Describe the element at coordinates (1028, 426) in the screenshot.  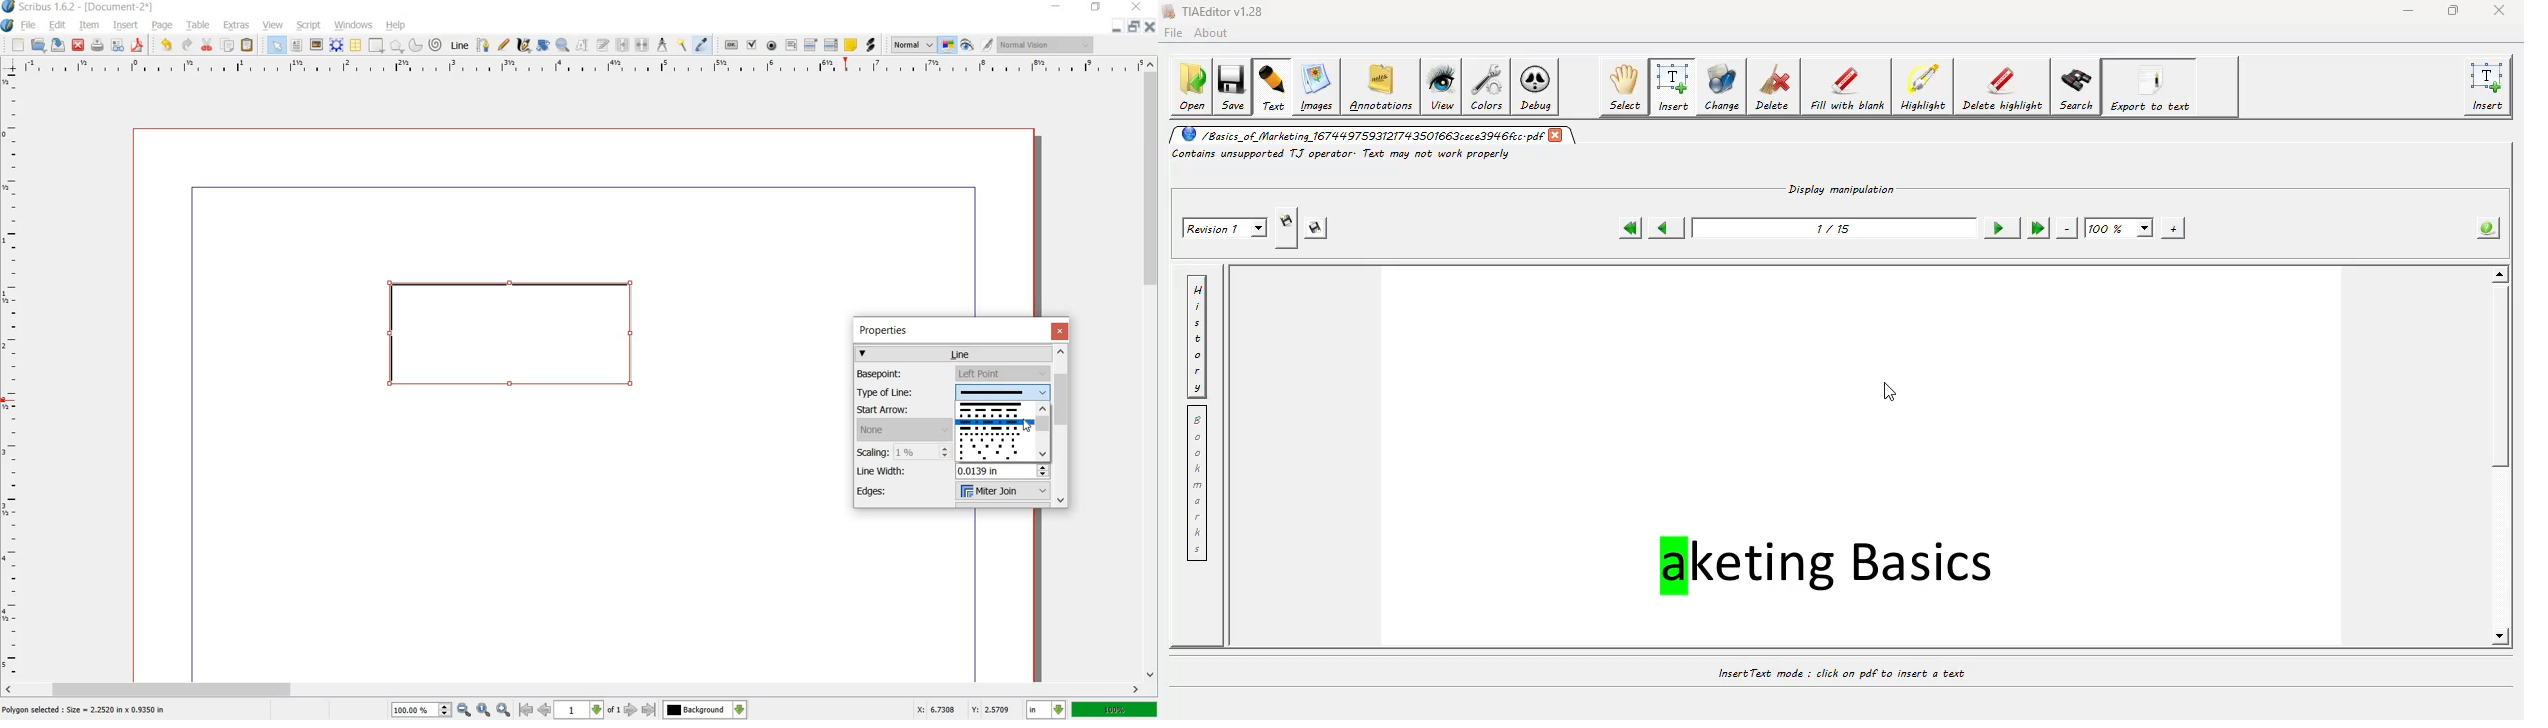
I see `Cursor` at that location.